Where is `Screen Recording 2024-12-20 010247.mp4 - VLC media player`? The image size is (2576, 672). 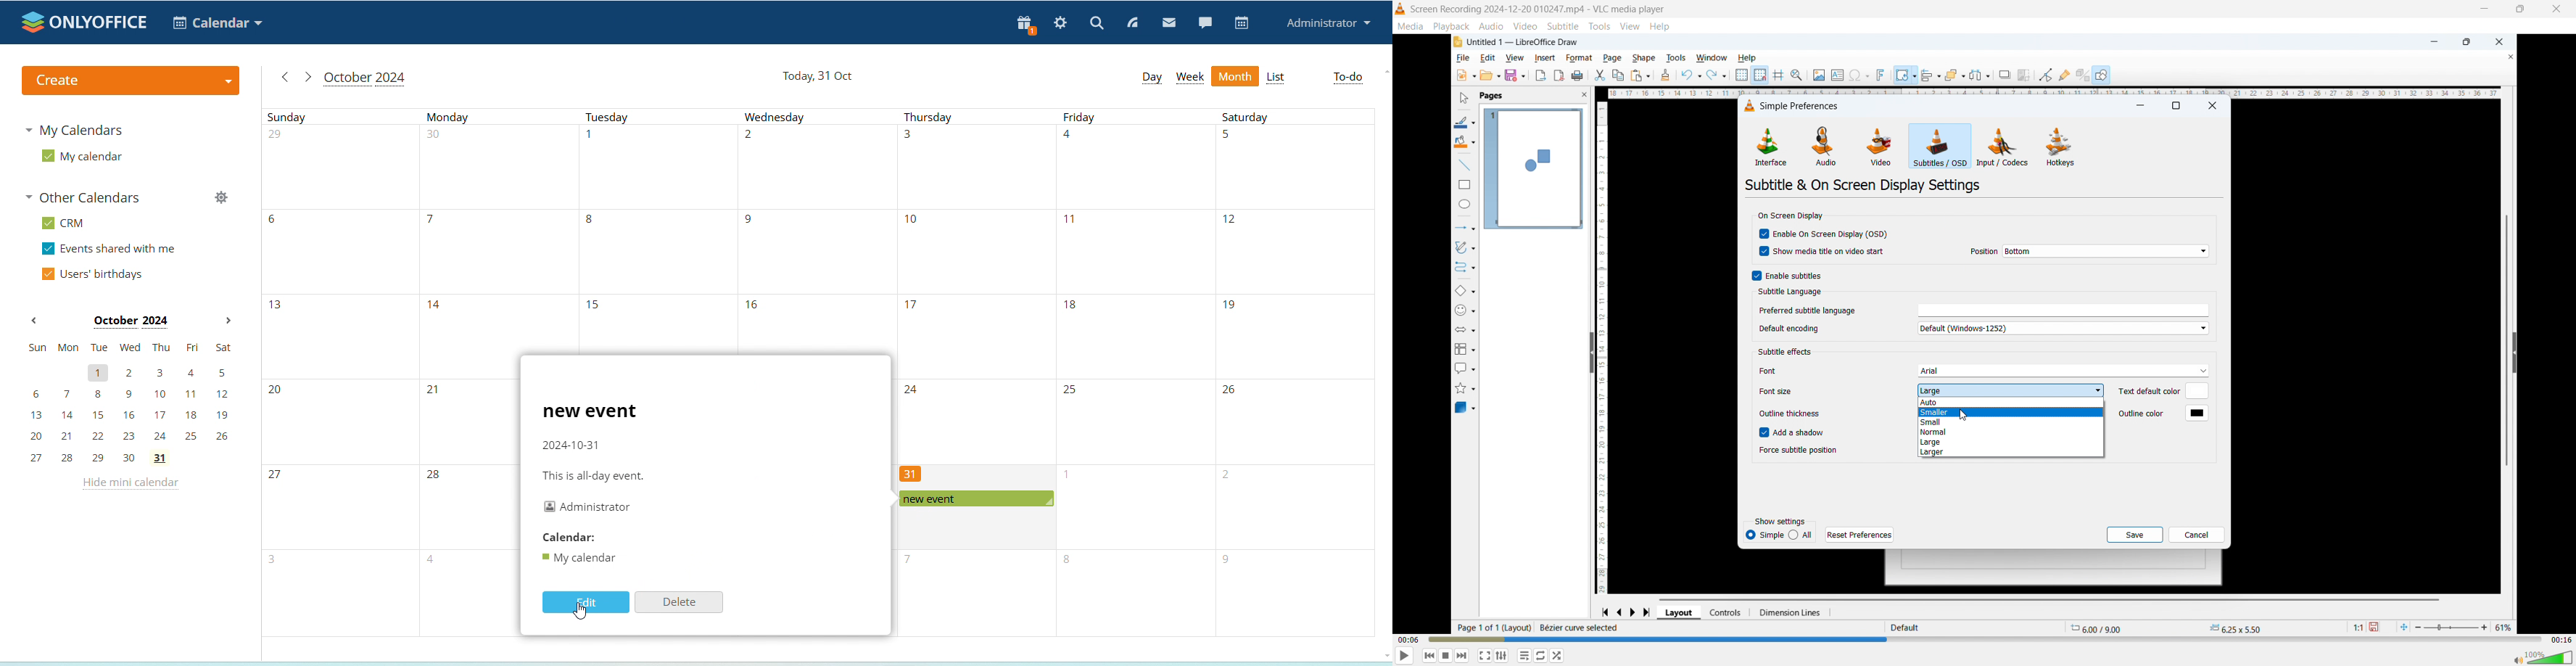 Screen Recording 2024-12-20 010247.mp4 - VLC media player is located at coordinates (1539, 10).